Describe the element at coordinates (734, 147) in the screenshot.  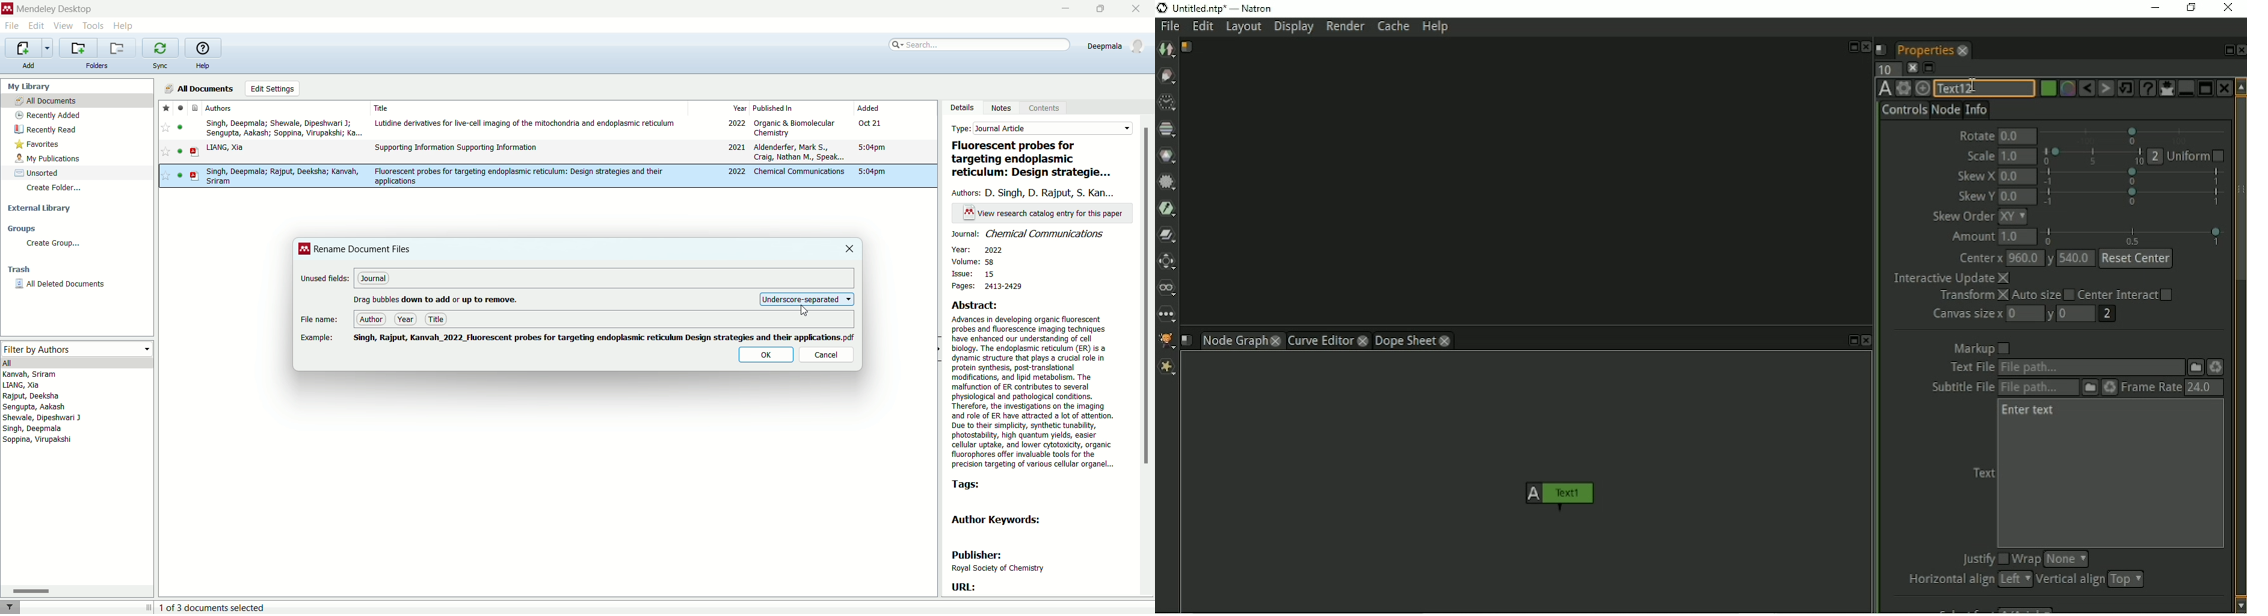
I see `2021` at that location.